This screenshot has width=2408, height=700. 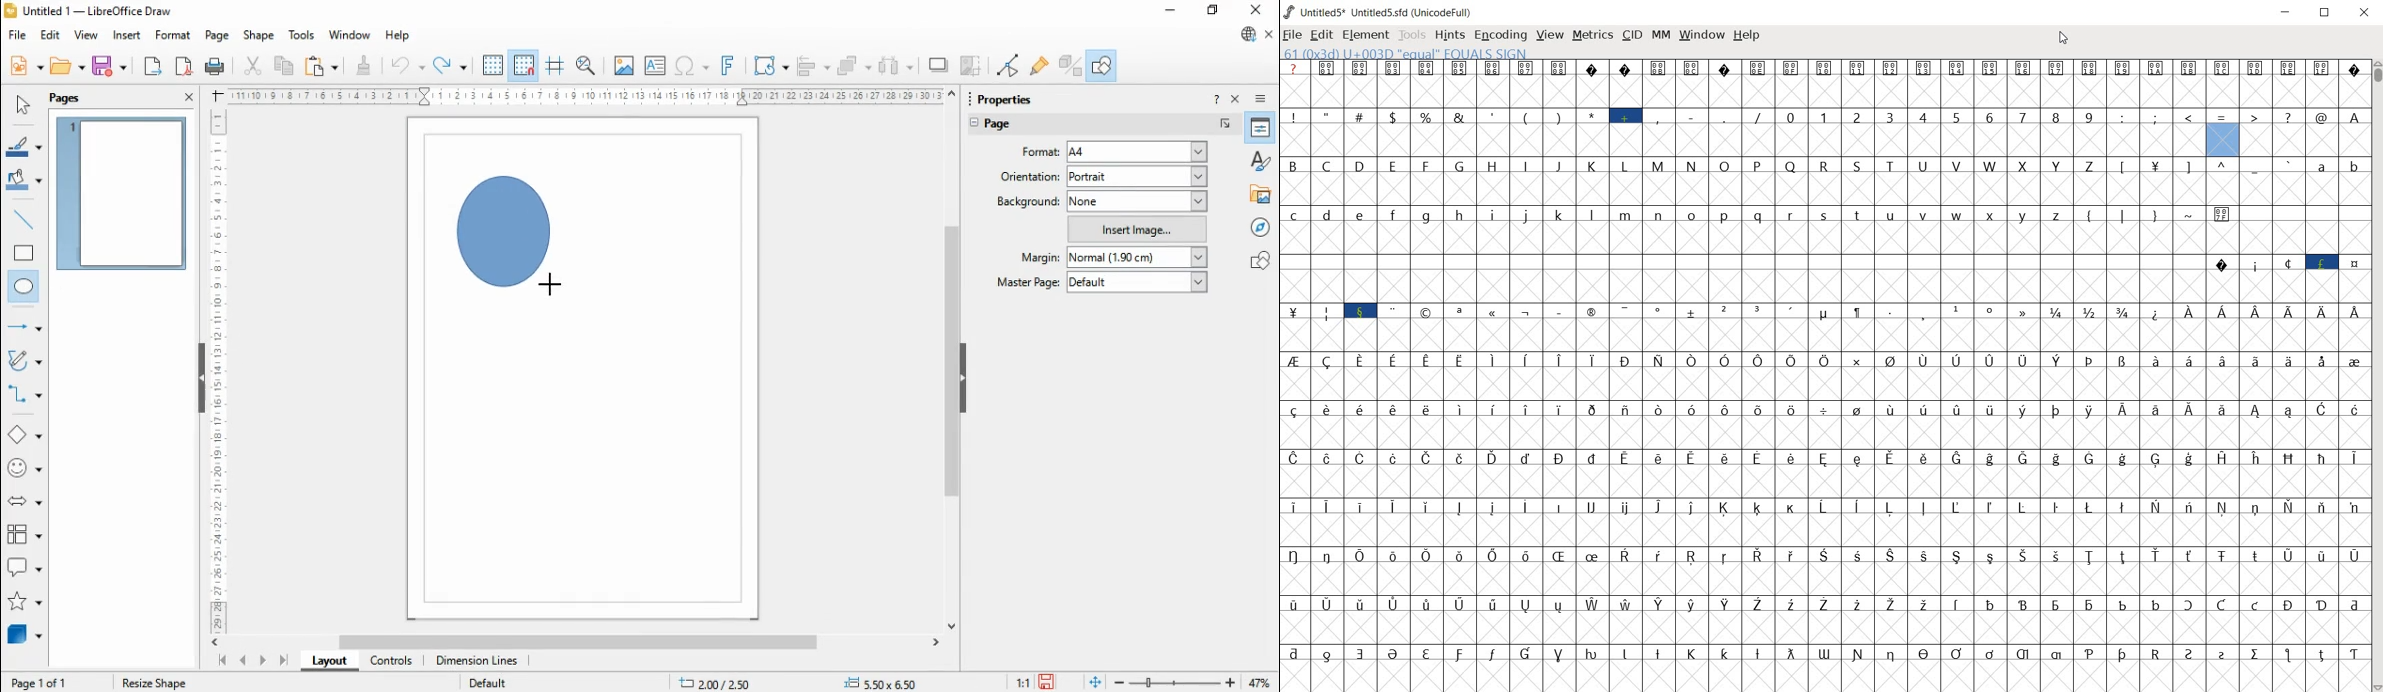 What do you see at coordinates (23, 603) in the screenshot?
I see `stars and banners ` at bounding box center [23, 603].